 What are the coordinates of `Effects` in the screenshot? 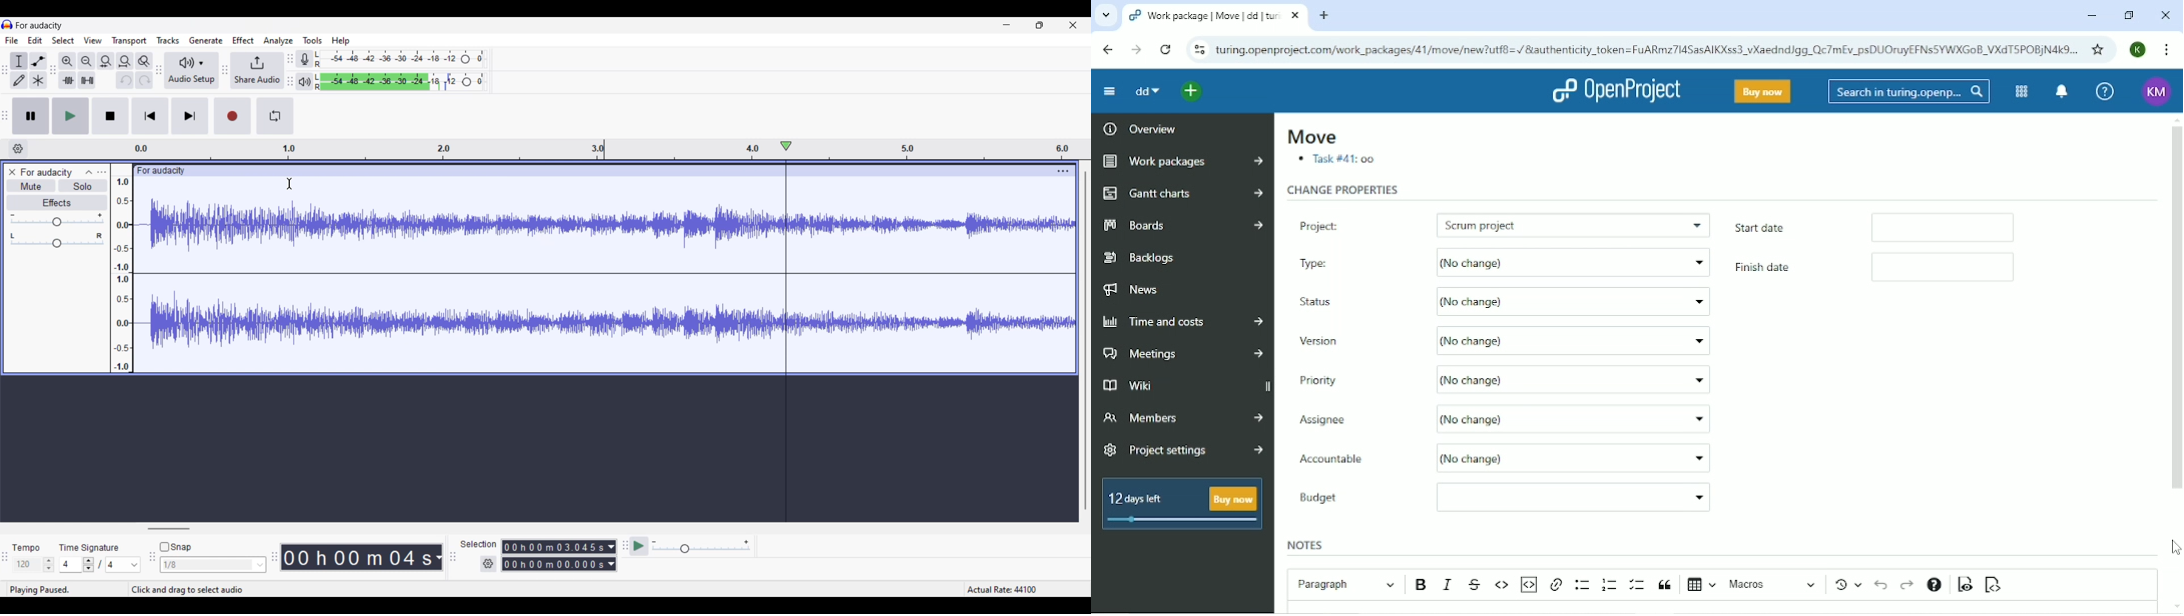 It's located at (56, 202).